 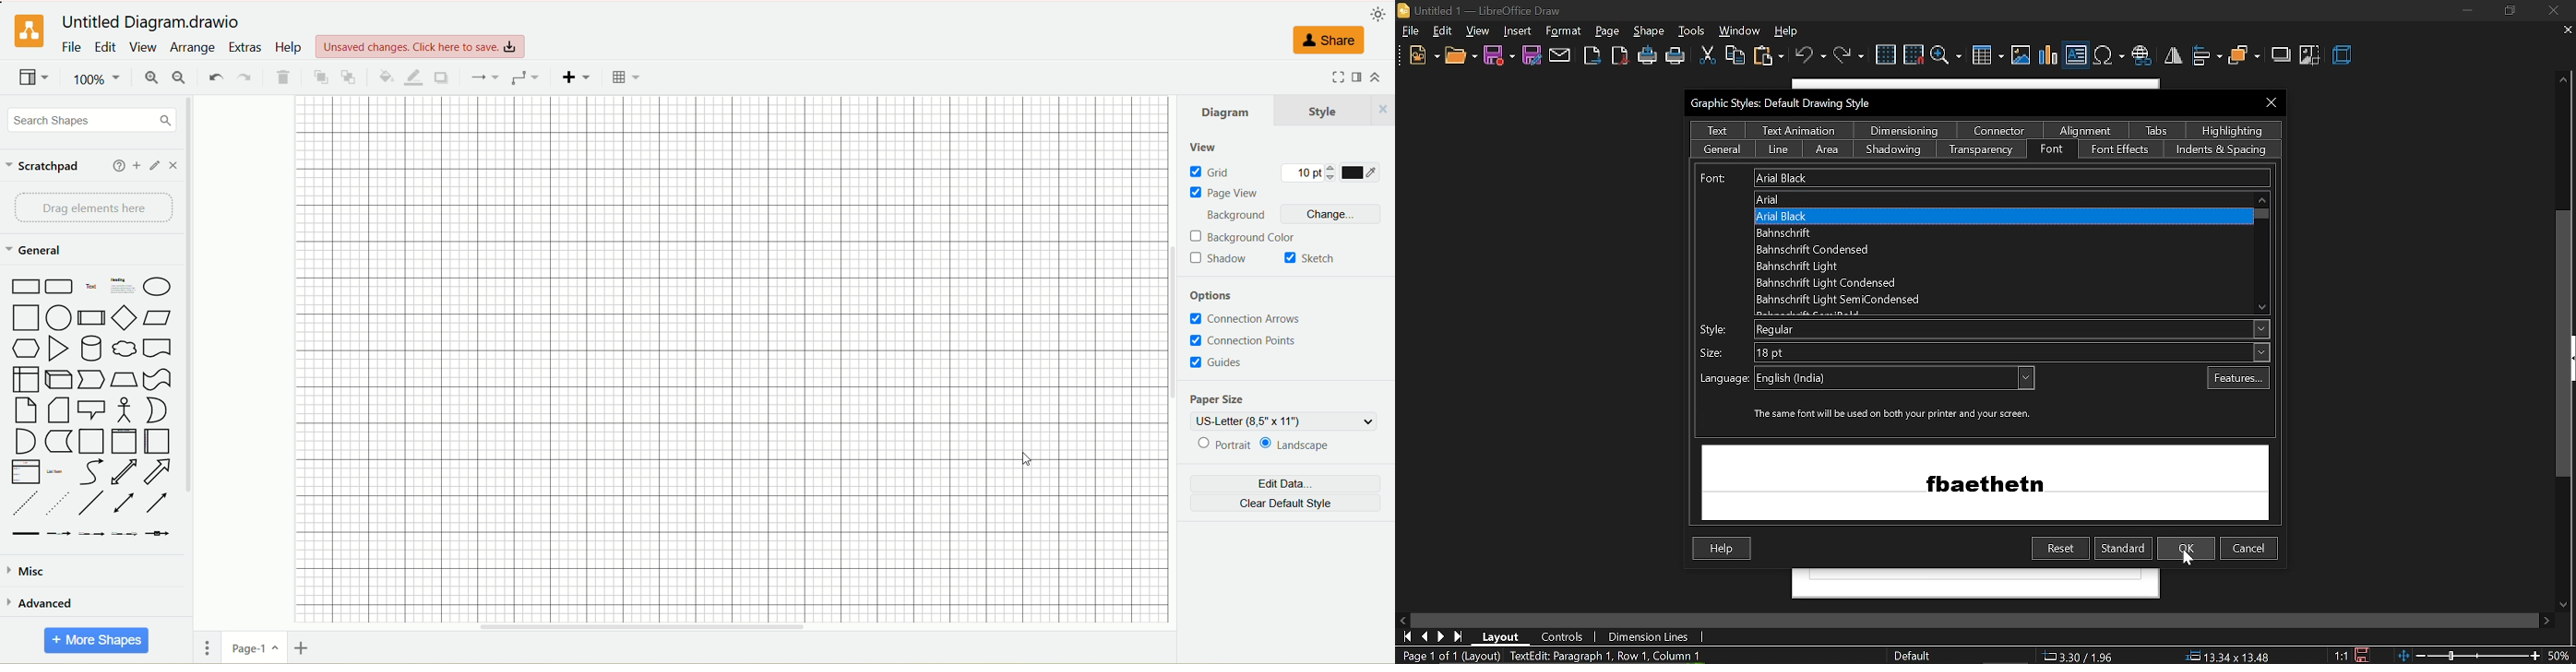 I want to click on font, so click(x=2052, y=150).